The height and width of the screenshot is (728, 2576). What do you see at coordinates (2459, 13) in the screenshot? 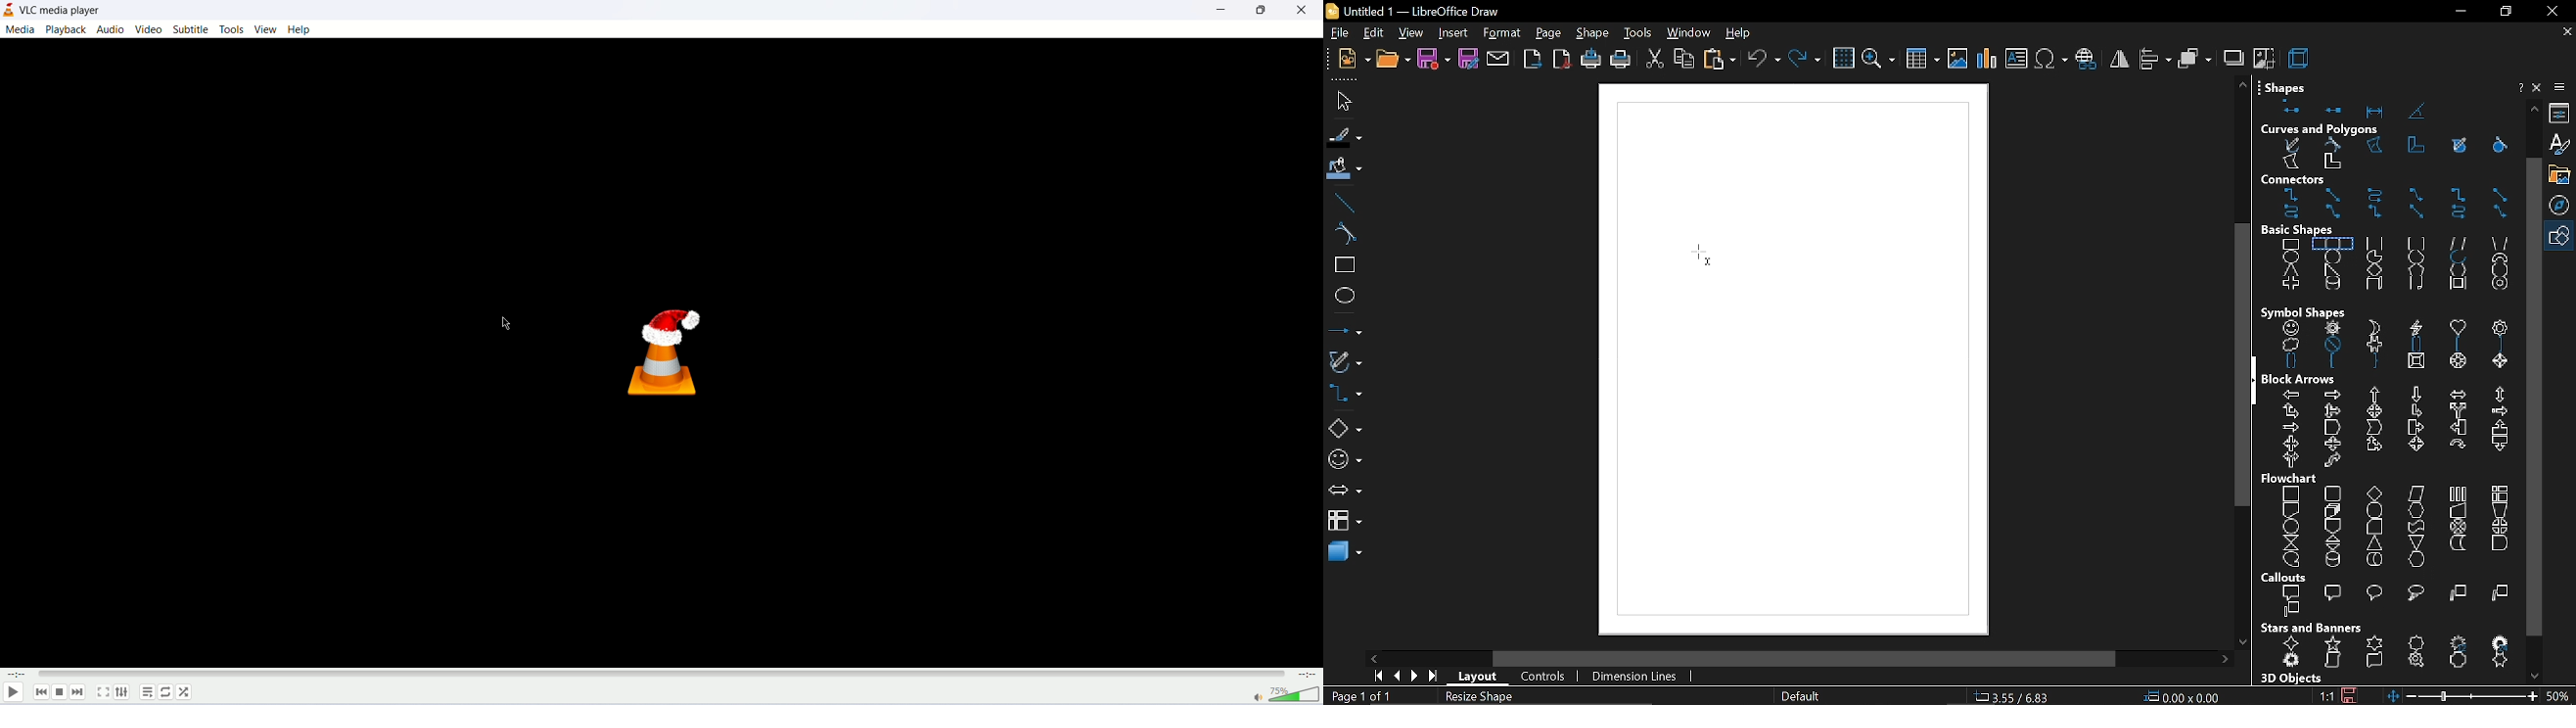
I see `minimize` at bounding box center [2459, 13].